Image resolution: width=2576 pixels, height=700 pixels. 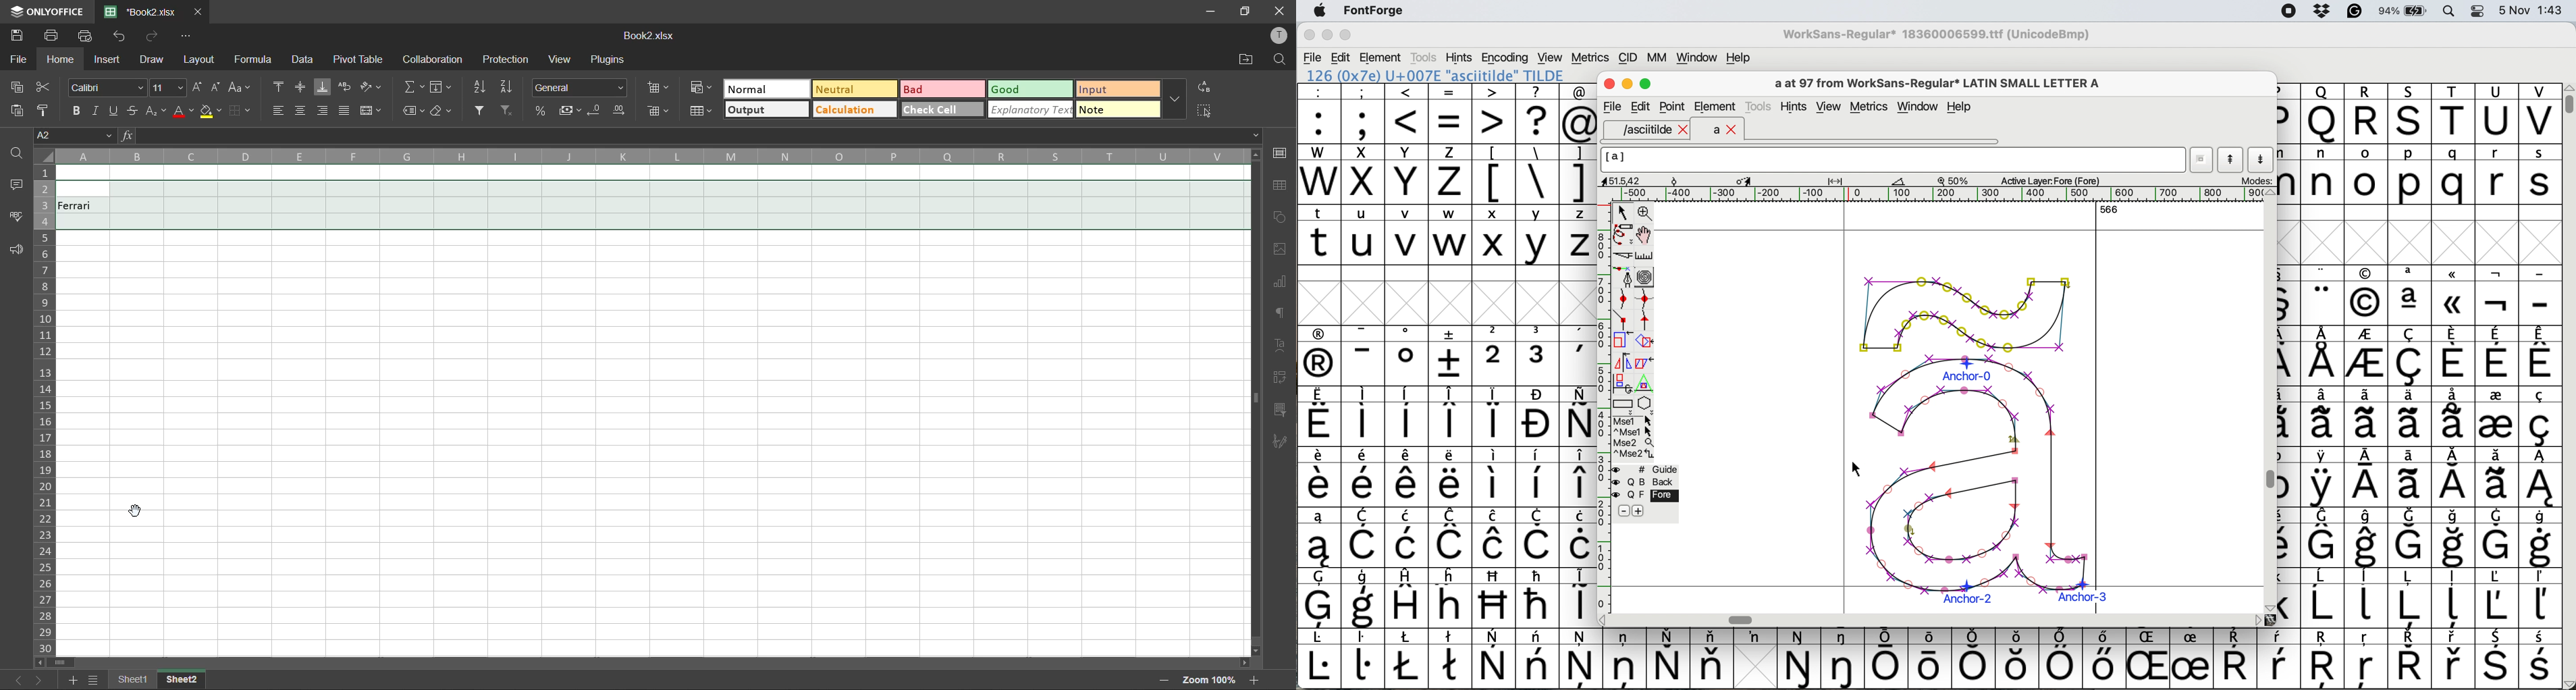 What do you see at coordinates (323, 111) in the screenshot?
I see `align right` at bounding box center [323, 111].